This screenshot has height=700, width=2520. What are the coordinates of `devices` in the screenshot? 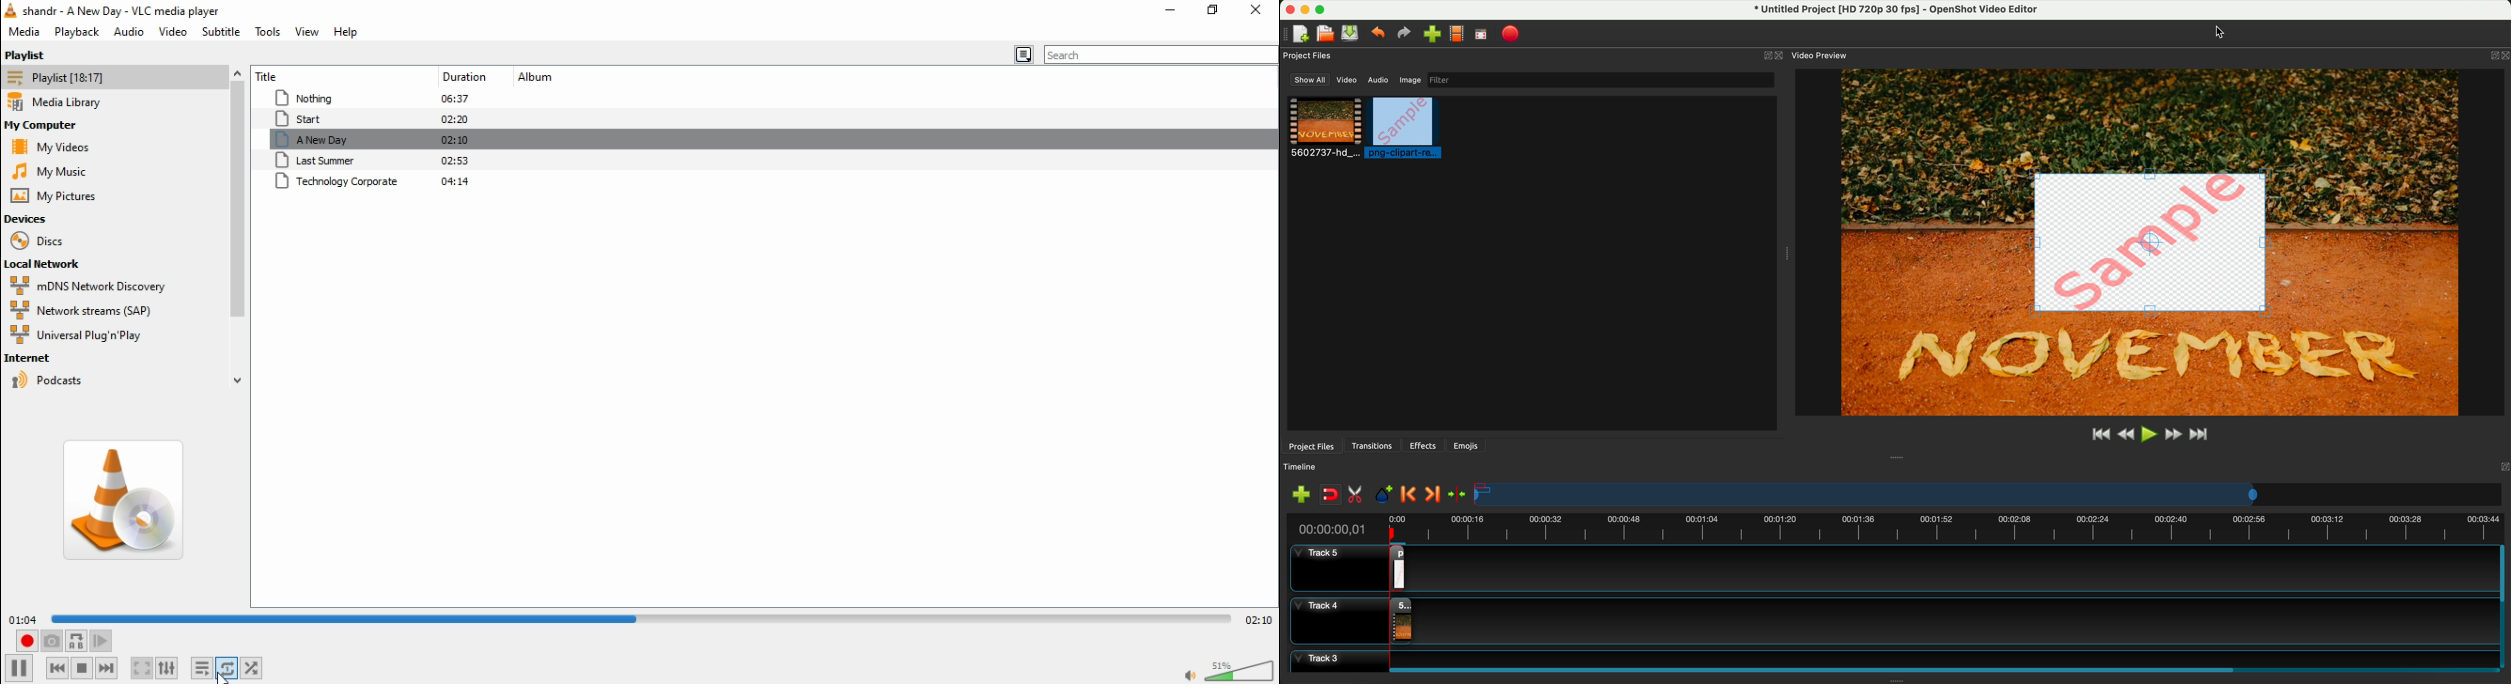 It's located at (30, 219).